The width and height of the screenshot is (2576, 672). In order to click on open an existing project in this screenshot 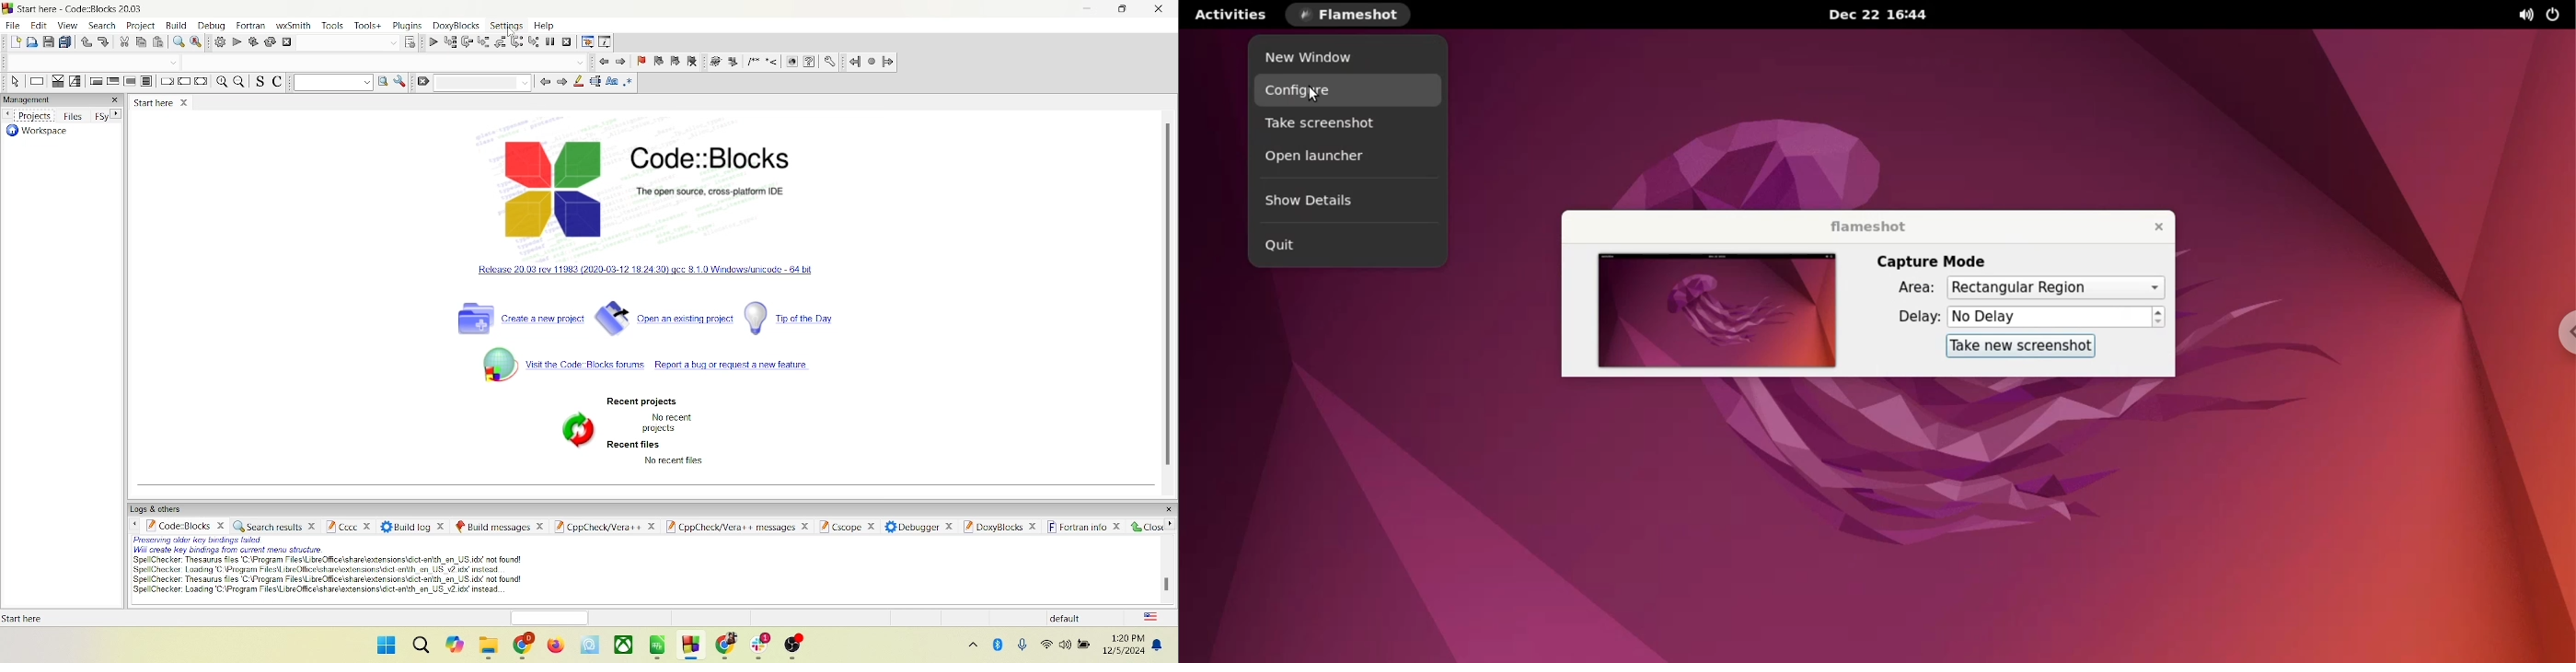, I will do `click(665, 319)`.